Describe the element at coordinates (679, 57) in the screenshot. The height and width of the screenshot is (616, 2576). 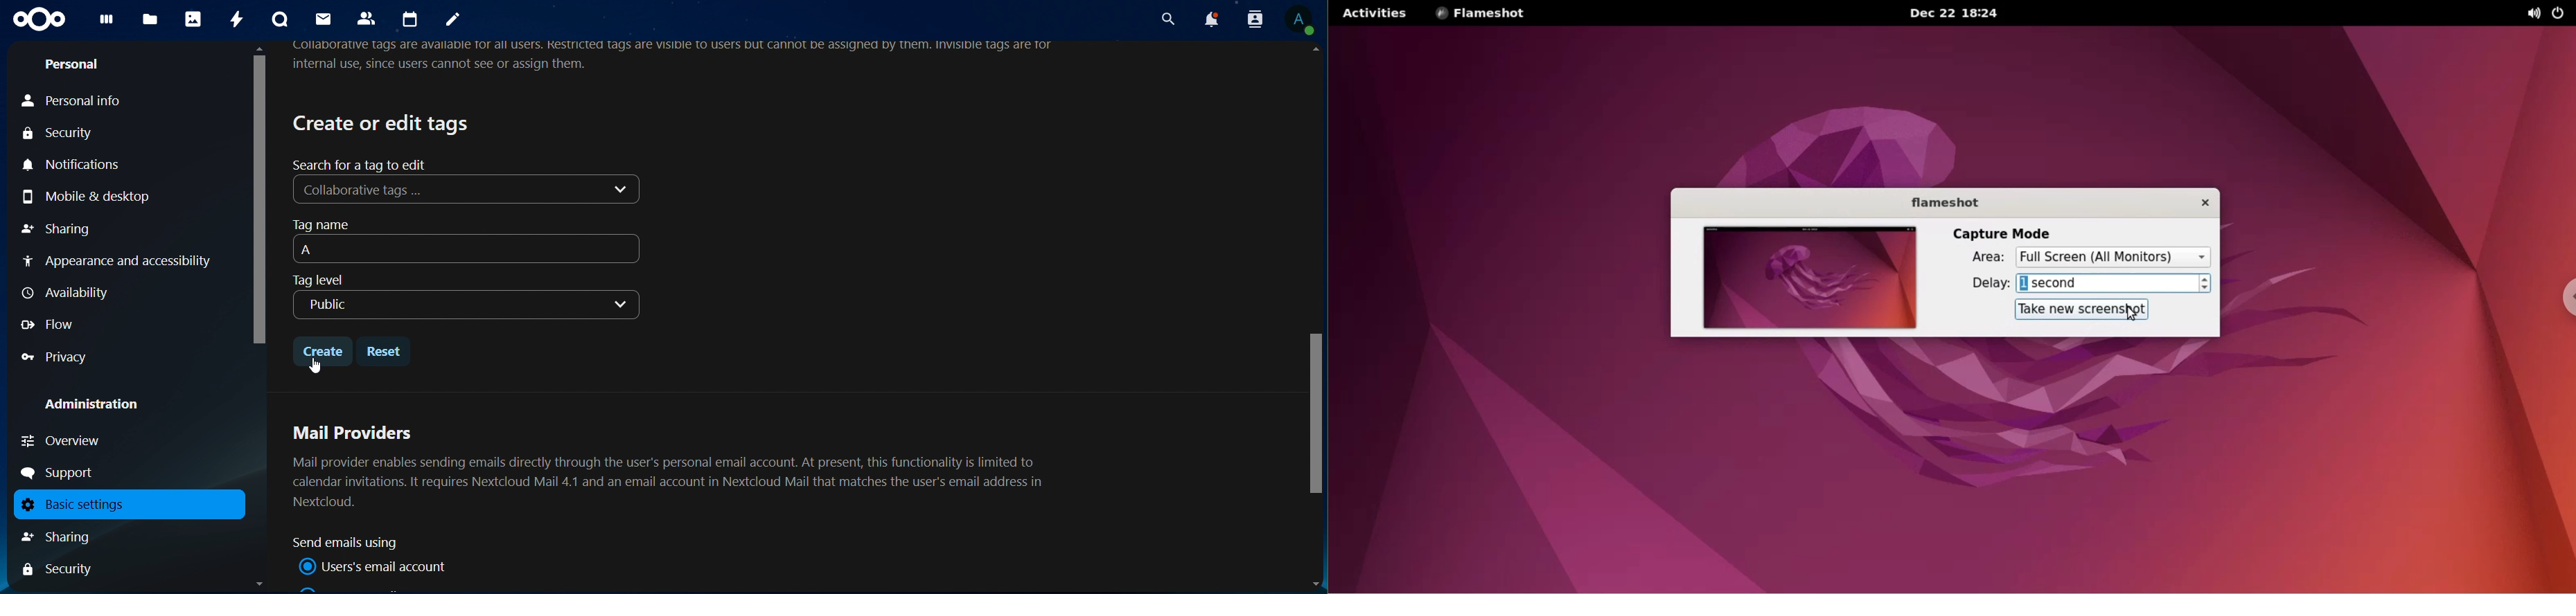
I see `Ollaborative tags are available Tor all USErs. Restricted tags are VISIDIE TO USErs but cannot be assignea by them. InvisiDI€ tags are Tornternal use, since users cannot see or assign them.` at that location.